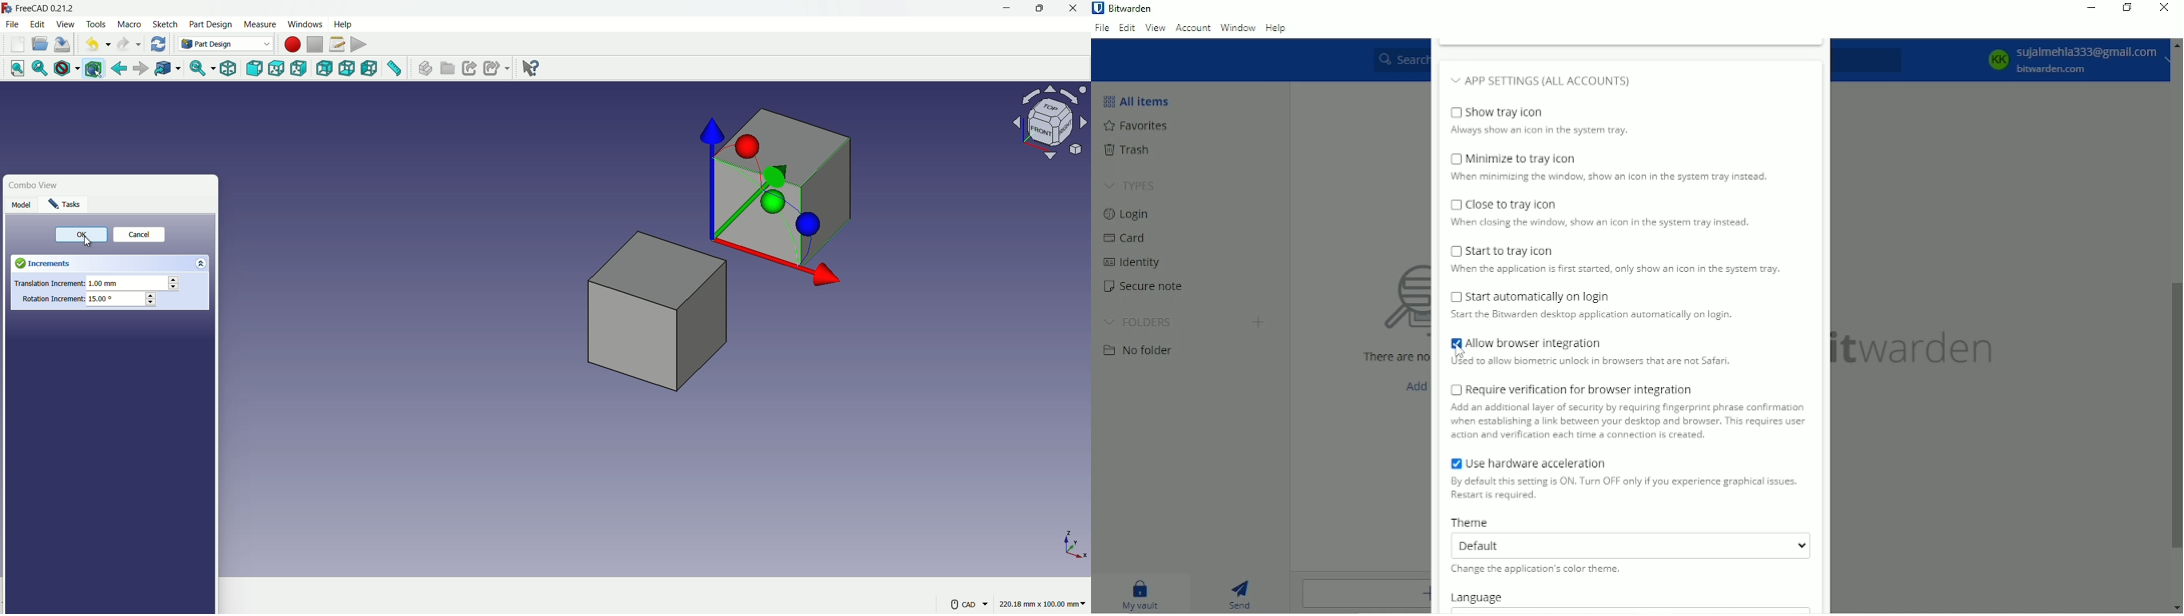 The image size is (2184, 616). Describe the element at coordinates (497, 68) in the screenshot. I see `make sublink` at that location.